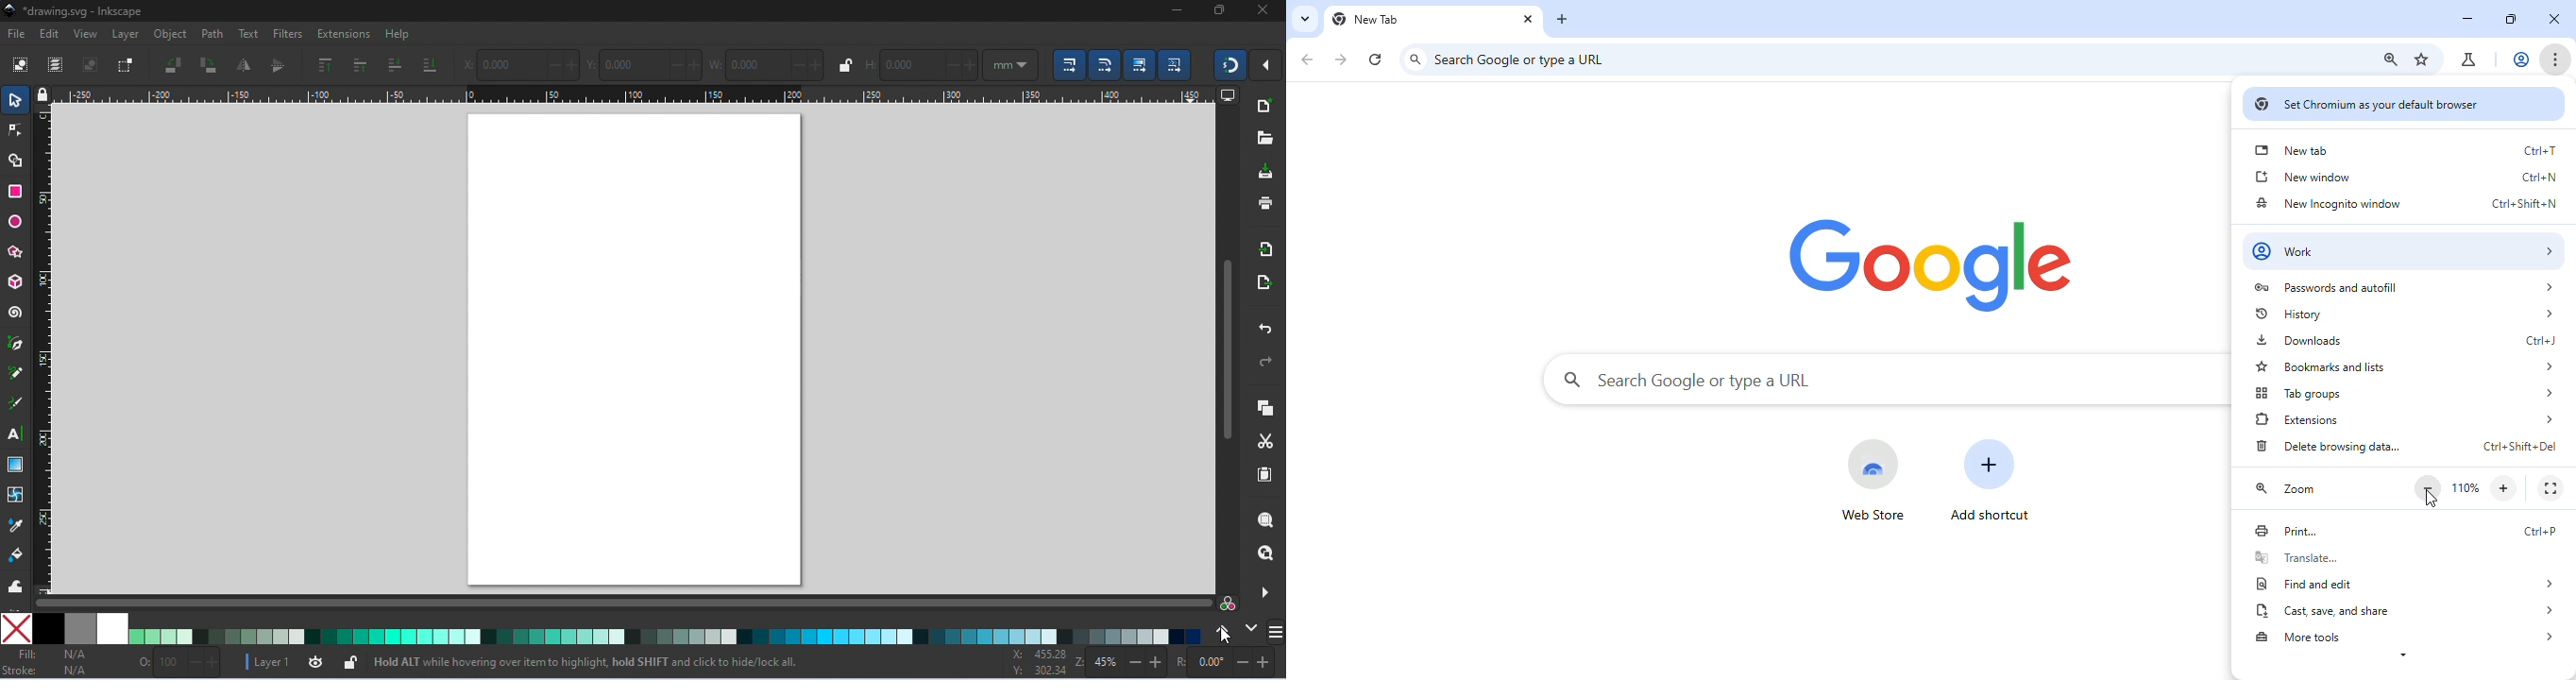 This screenshot has width=2576, height=700. I want to click on paste, so click(1264, 477).